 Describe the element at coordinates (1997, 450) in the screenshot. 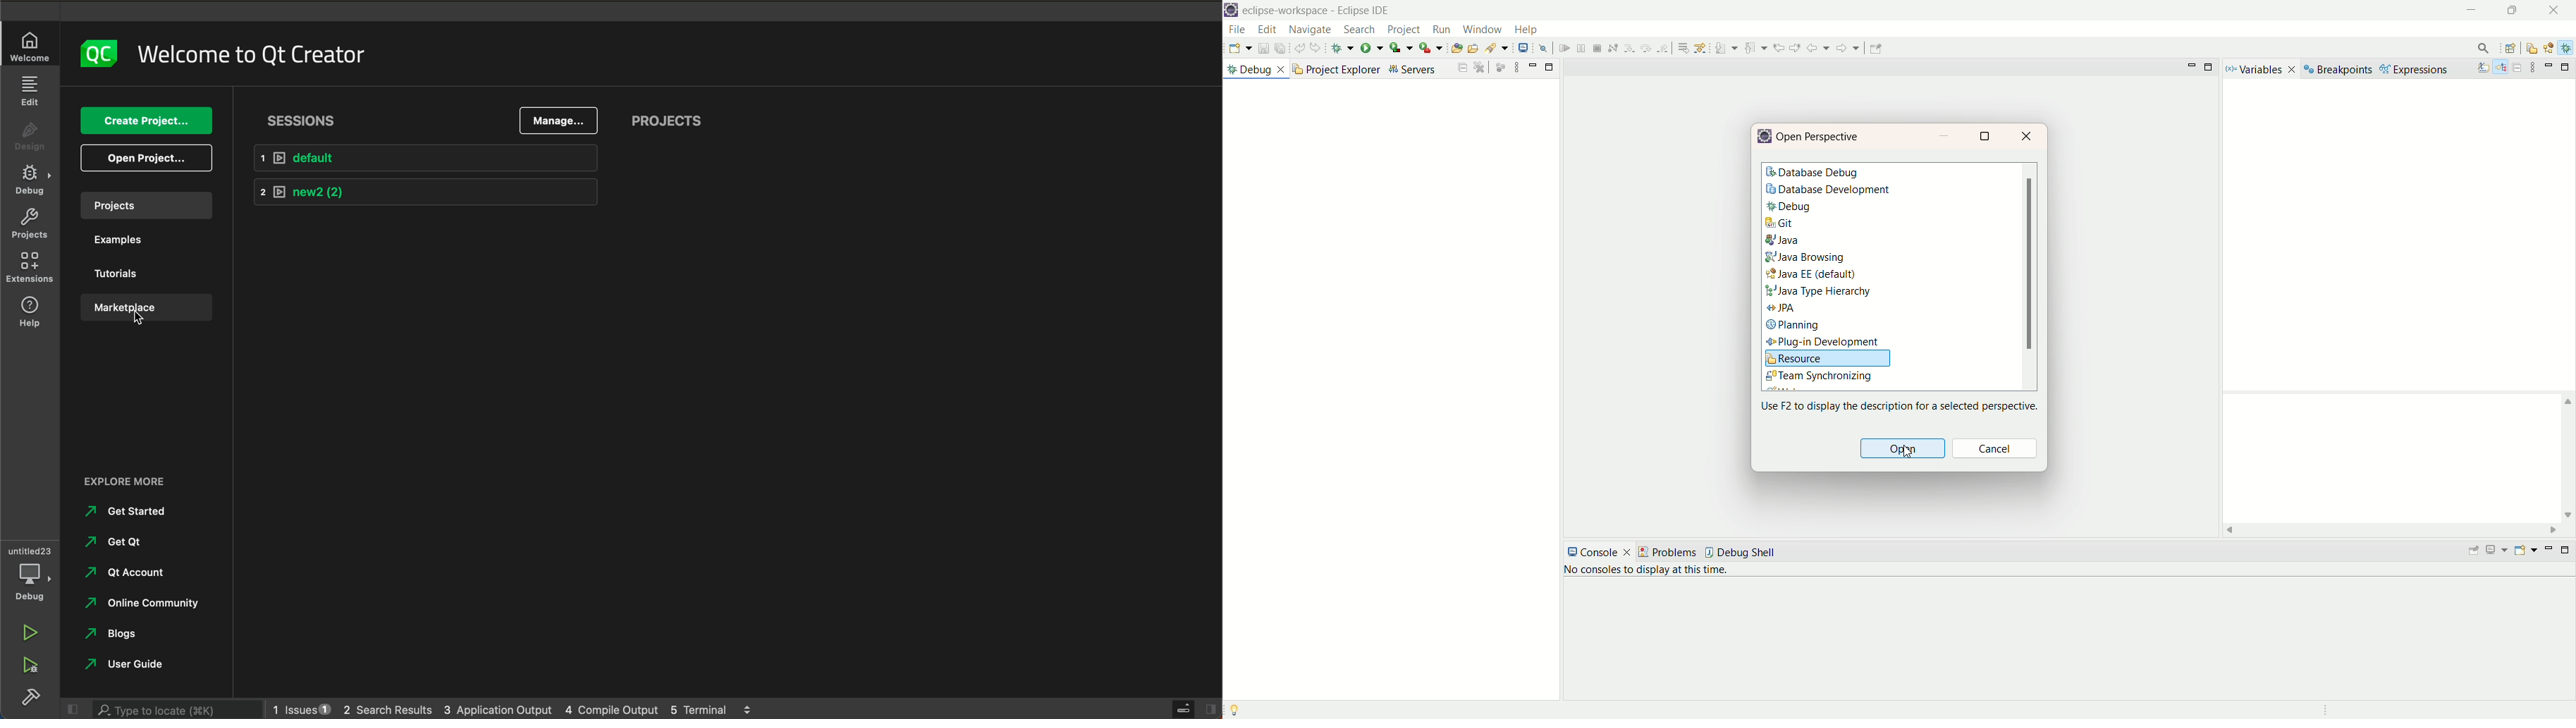

I see `cancel` at that location.